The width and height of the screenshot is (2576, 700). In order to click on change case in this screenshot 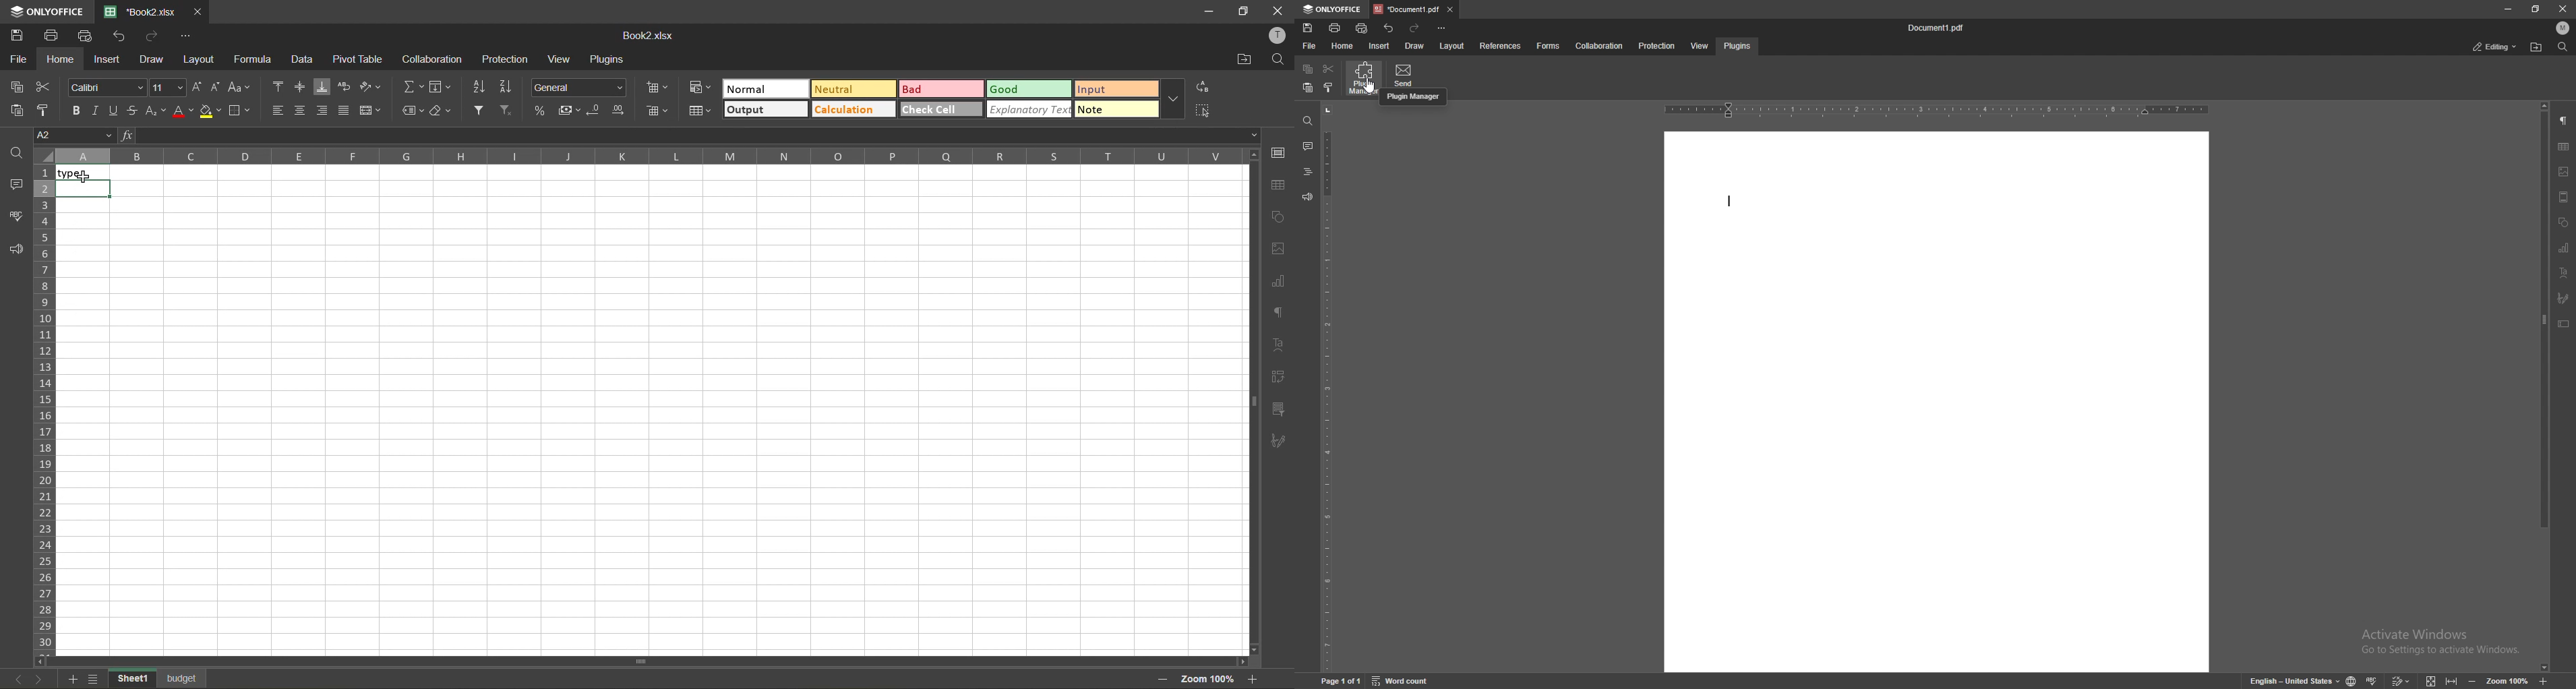, I will do `click(242, 88)`.